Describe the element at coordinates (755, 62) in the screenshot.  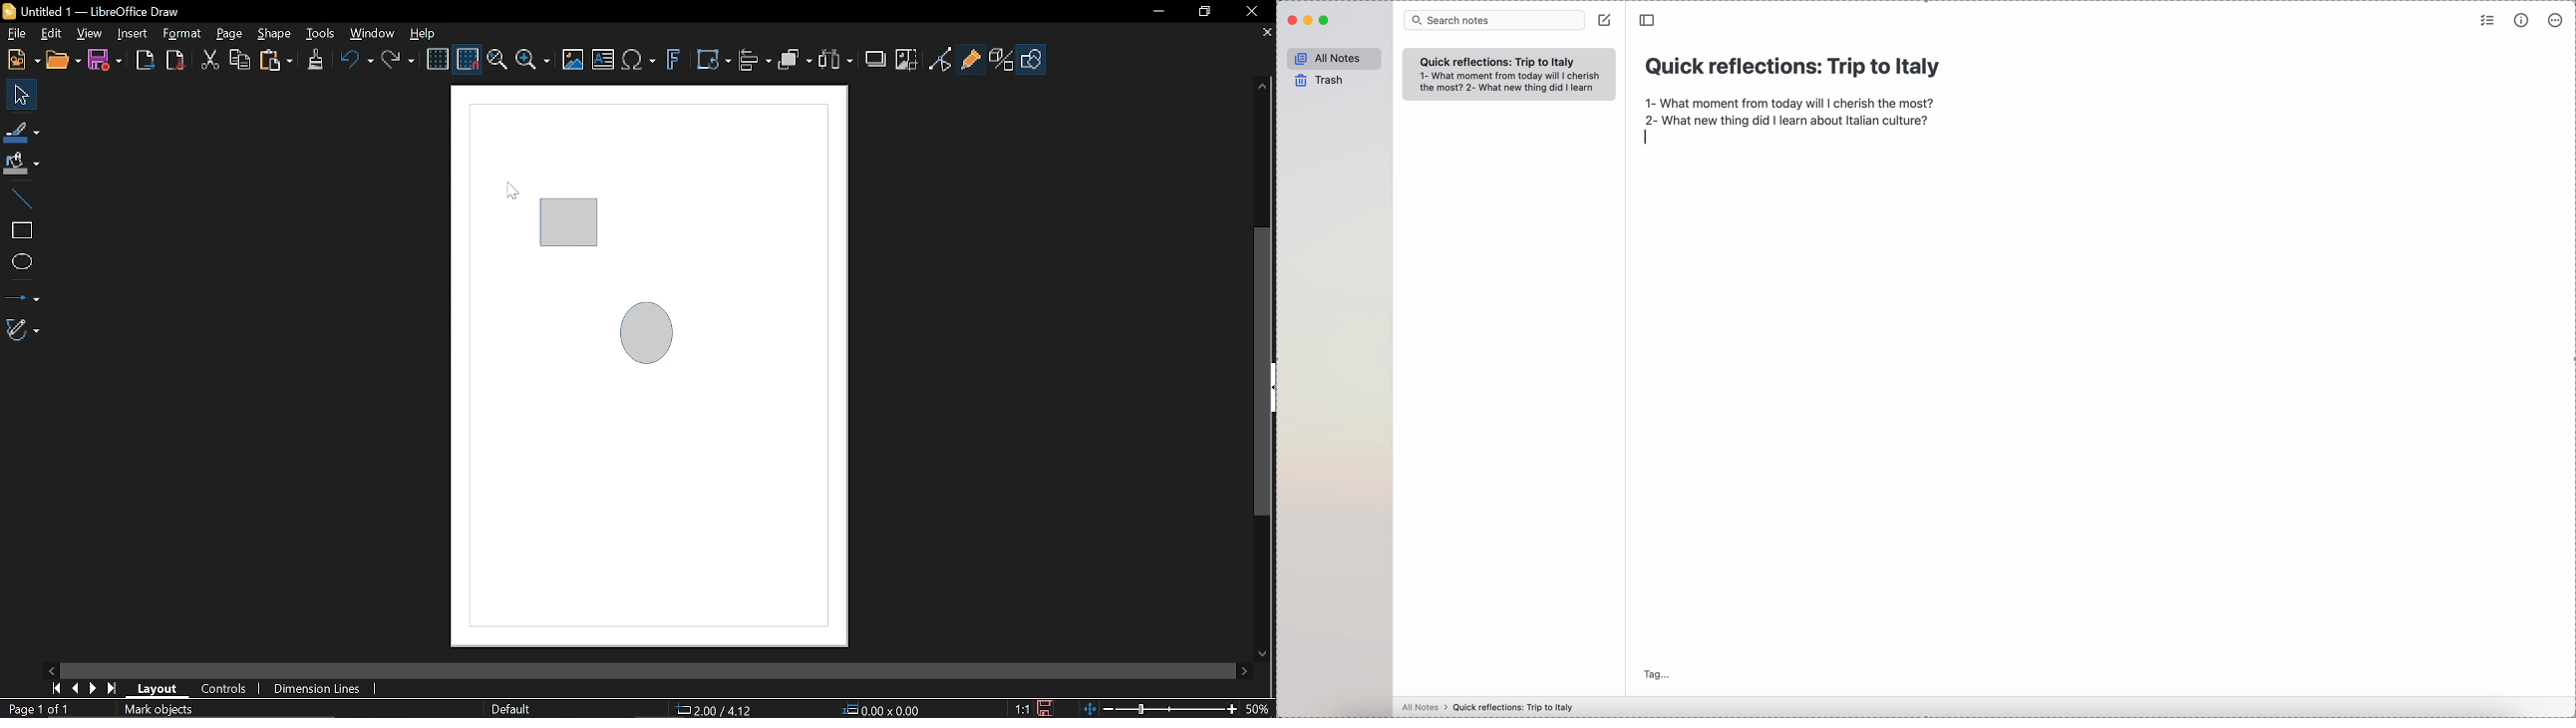
I see `Align` at that location.